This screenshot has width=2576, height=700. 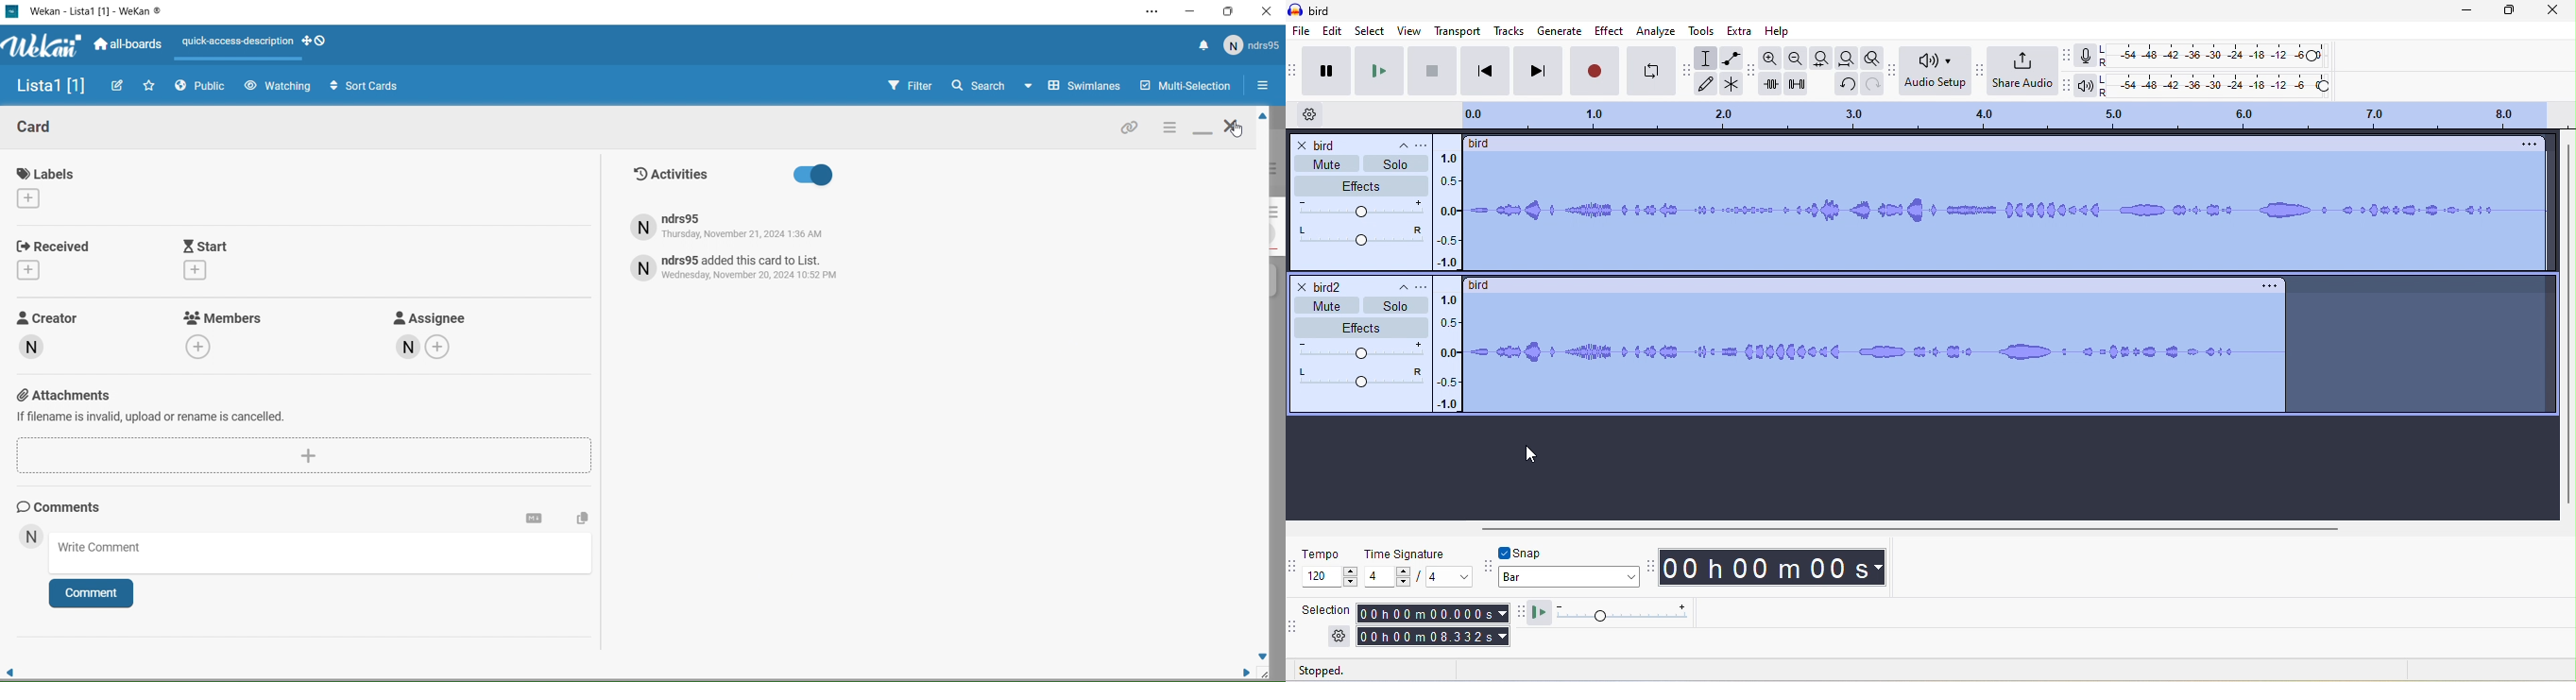 What do you see at coordinates (1771, 58) in the screenshot?
I see `zoom in` at bounding box center [1771, 58].